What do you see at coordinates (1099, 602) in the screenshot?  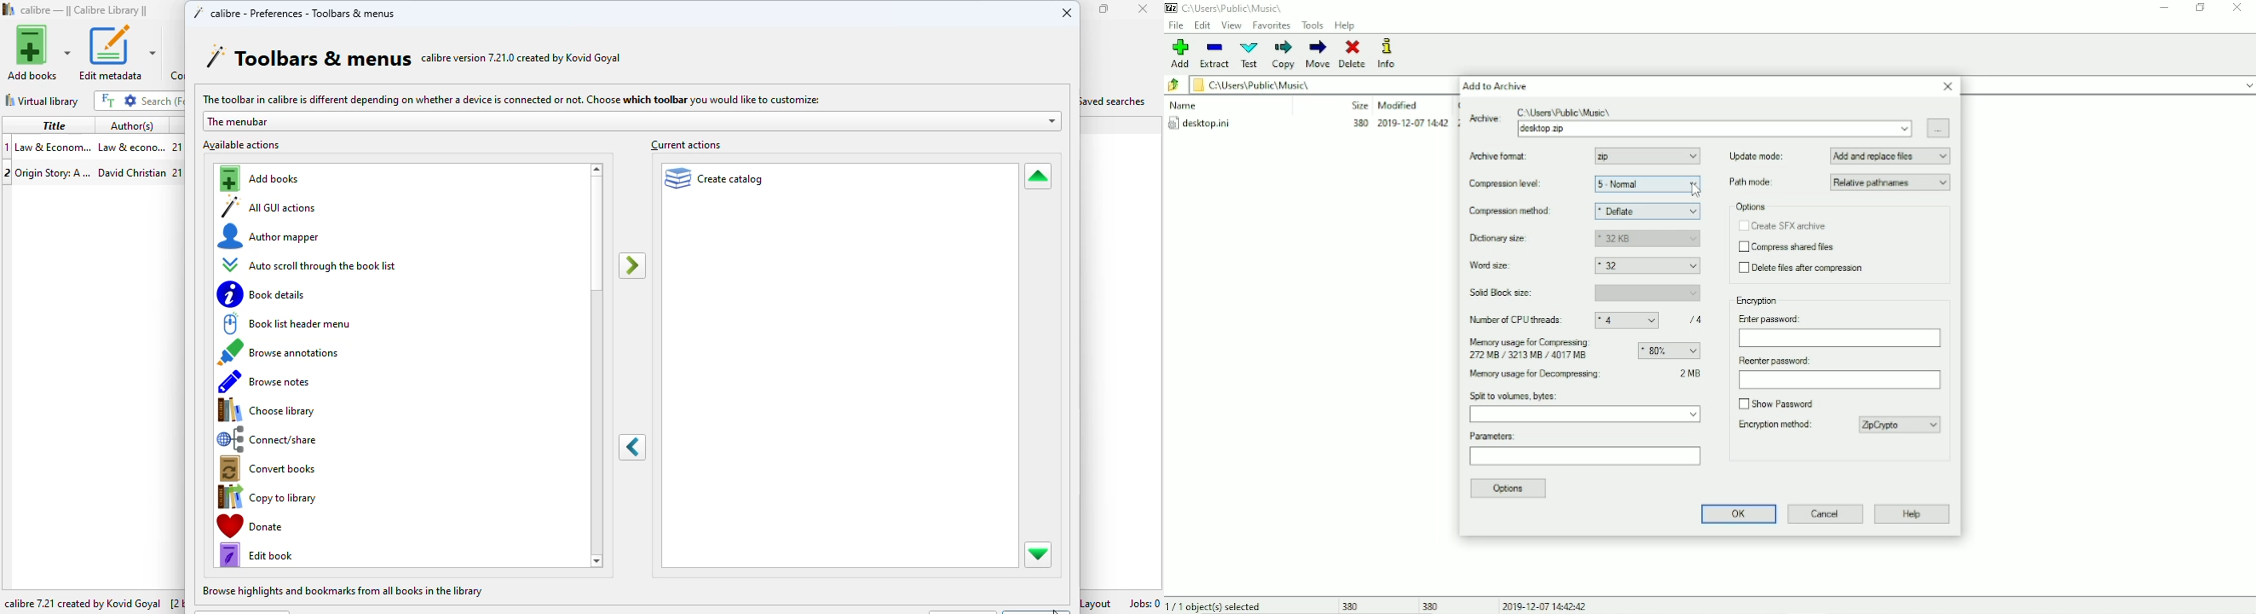 I see `layout` at bounding box center [1099, 602].